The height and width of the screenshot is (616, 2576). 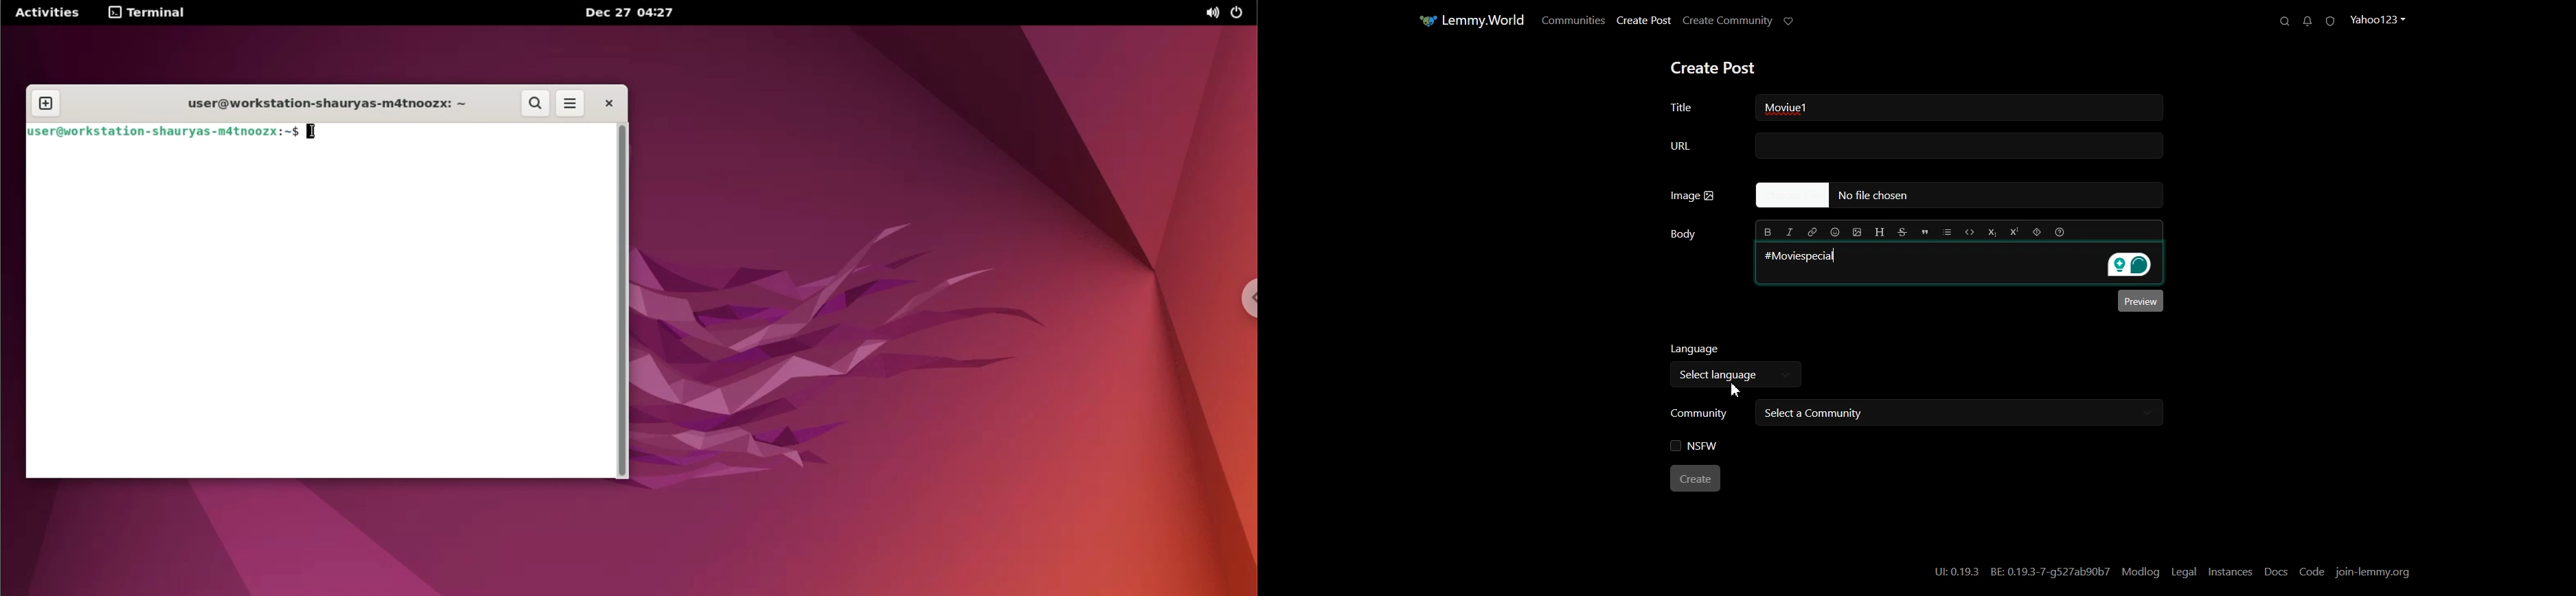 What do you see at coordinates (2014, 231) in the screenshot?
I see `Superscript` at bounding box center [2014, 231].